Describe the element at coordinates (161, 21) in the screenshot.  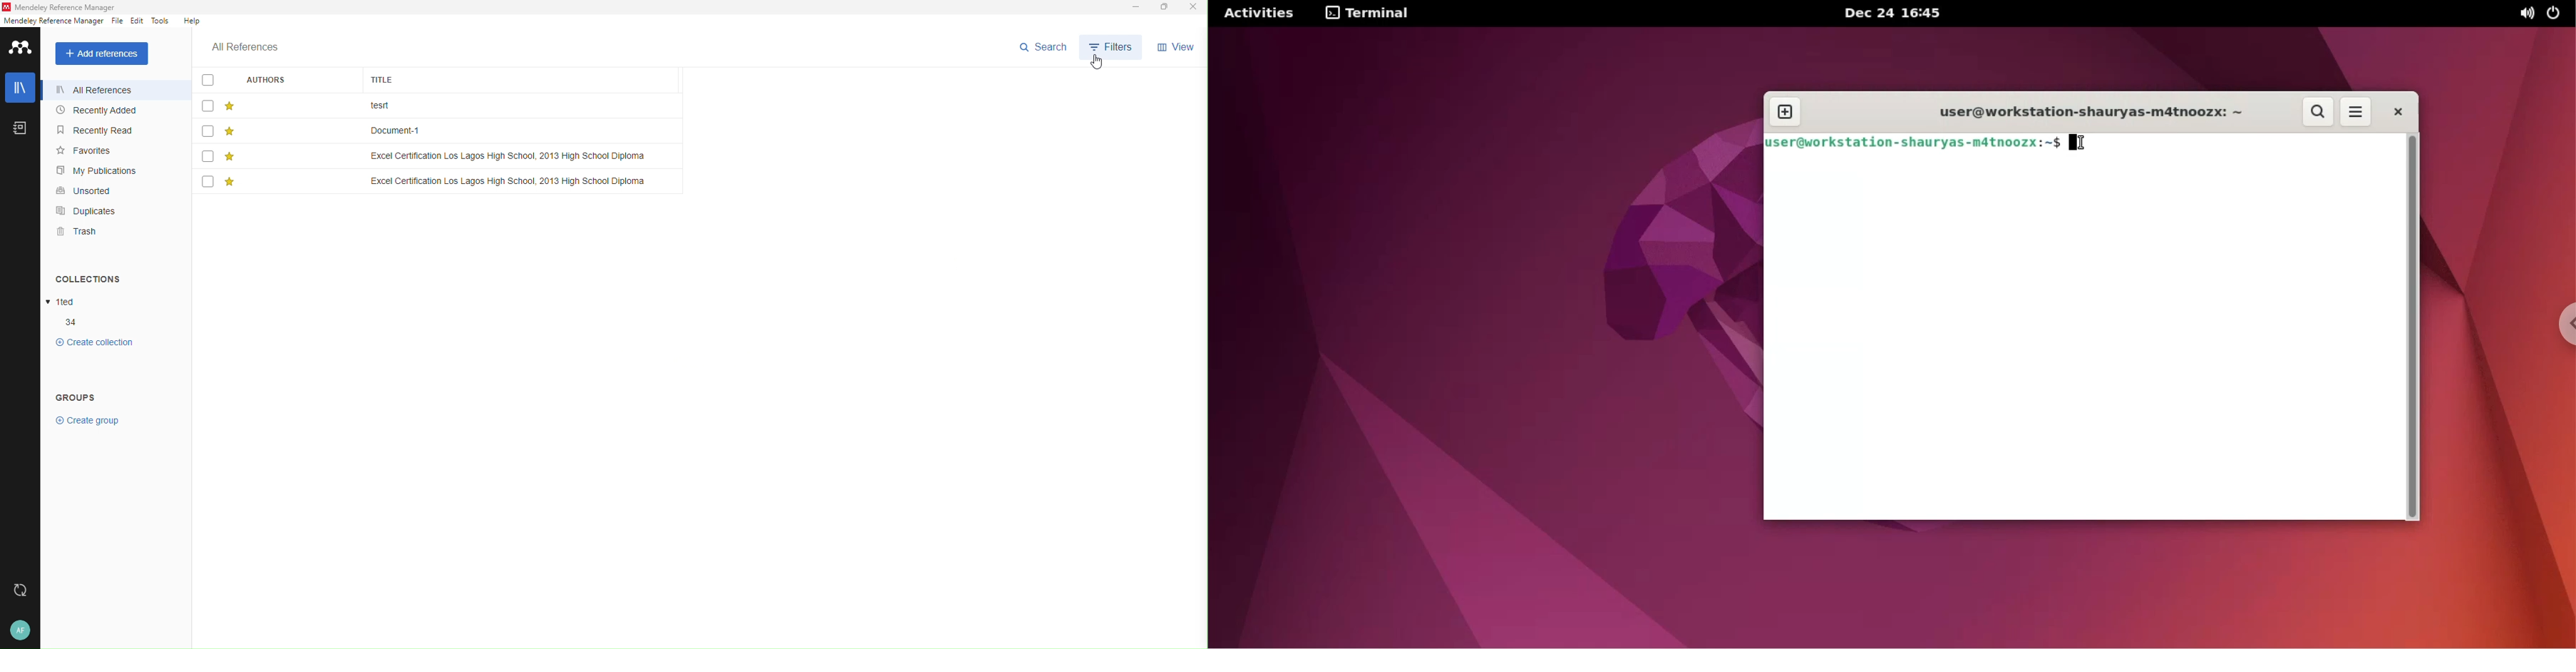
I see `Tools` at that location.